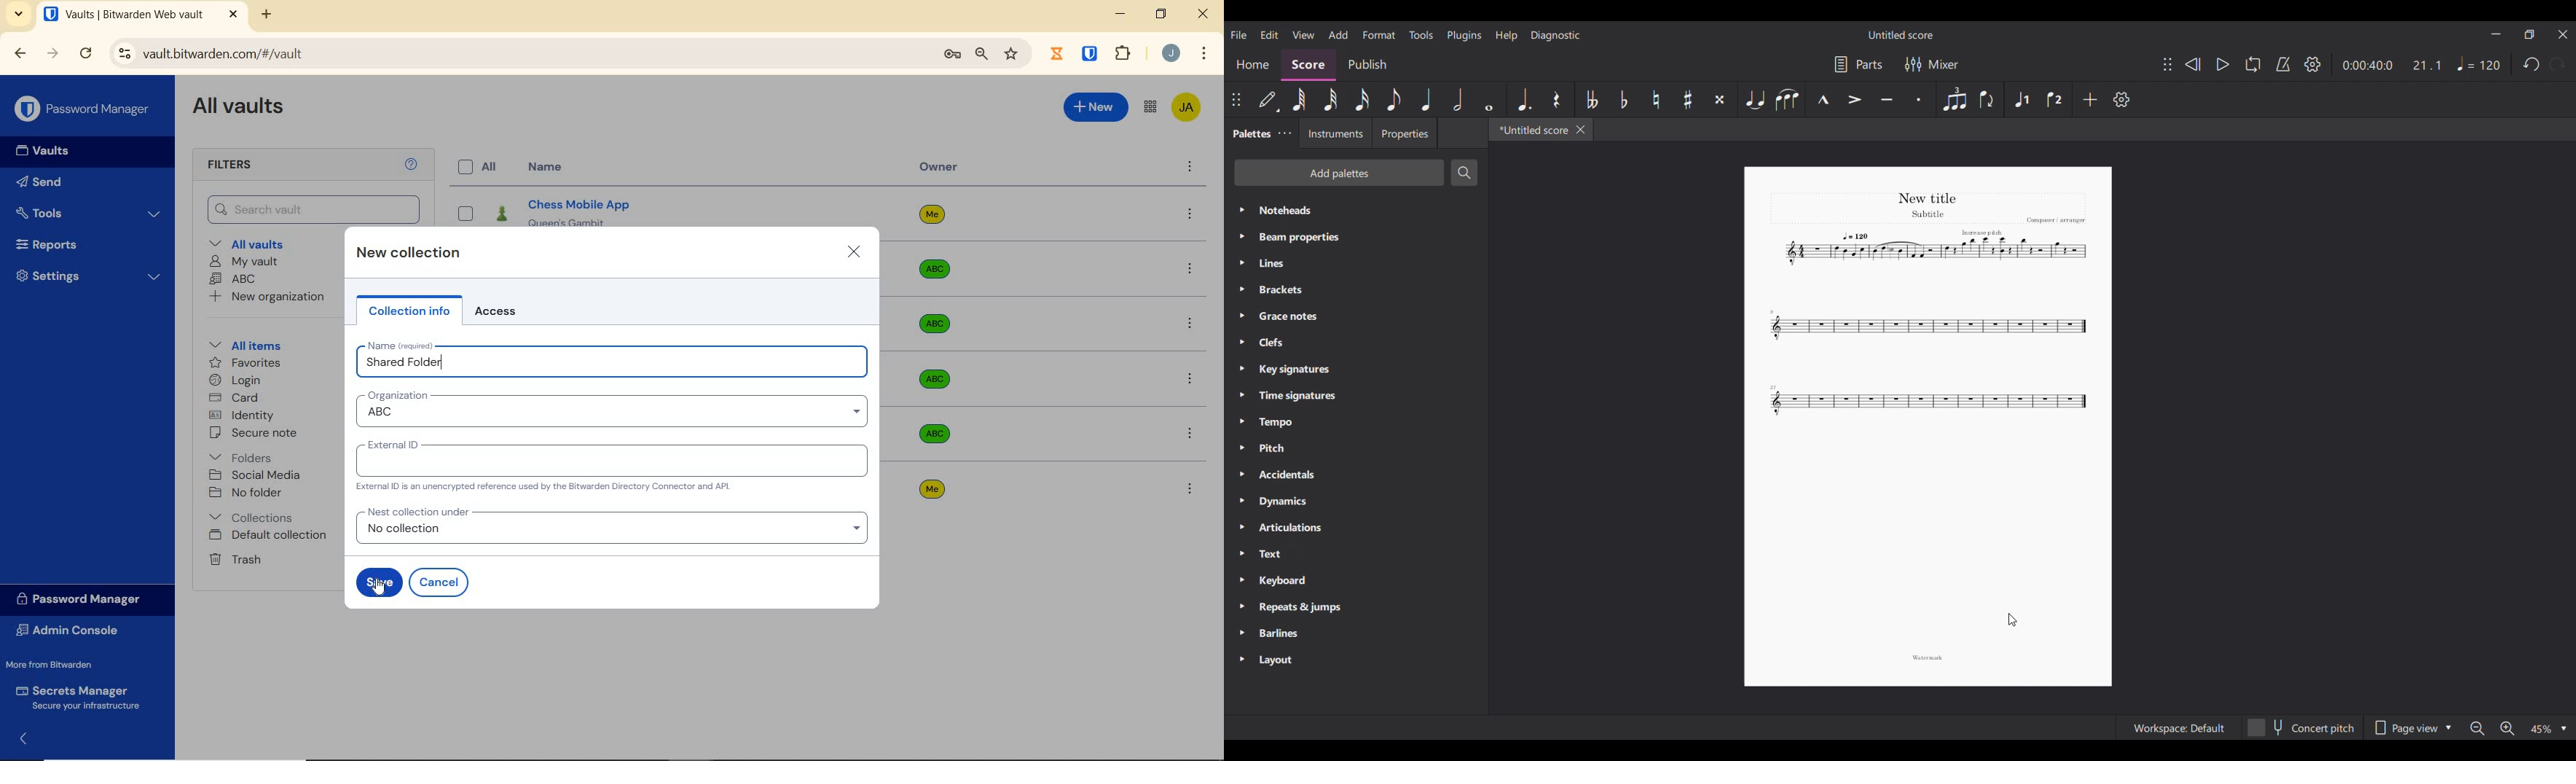  Describe the element at coordinates (2548, 729) in the screenshot. I see `Zoom options` at that location.